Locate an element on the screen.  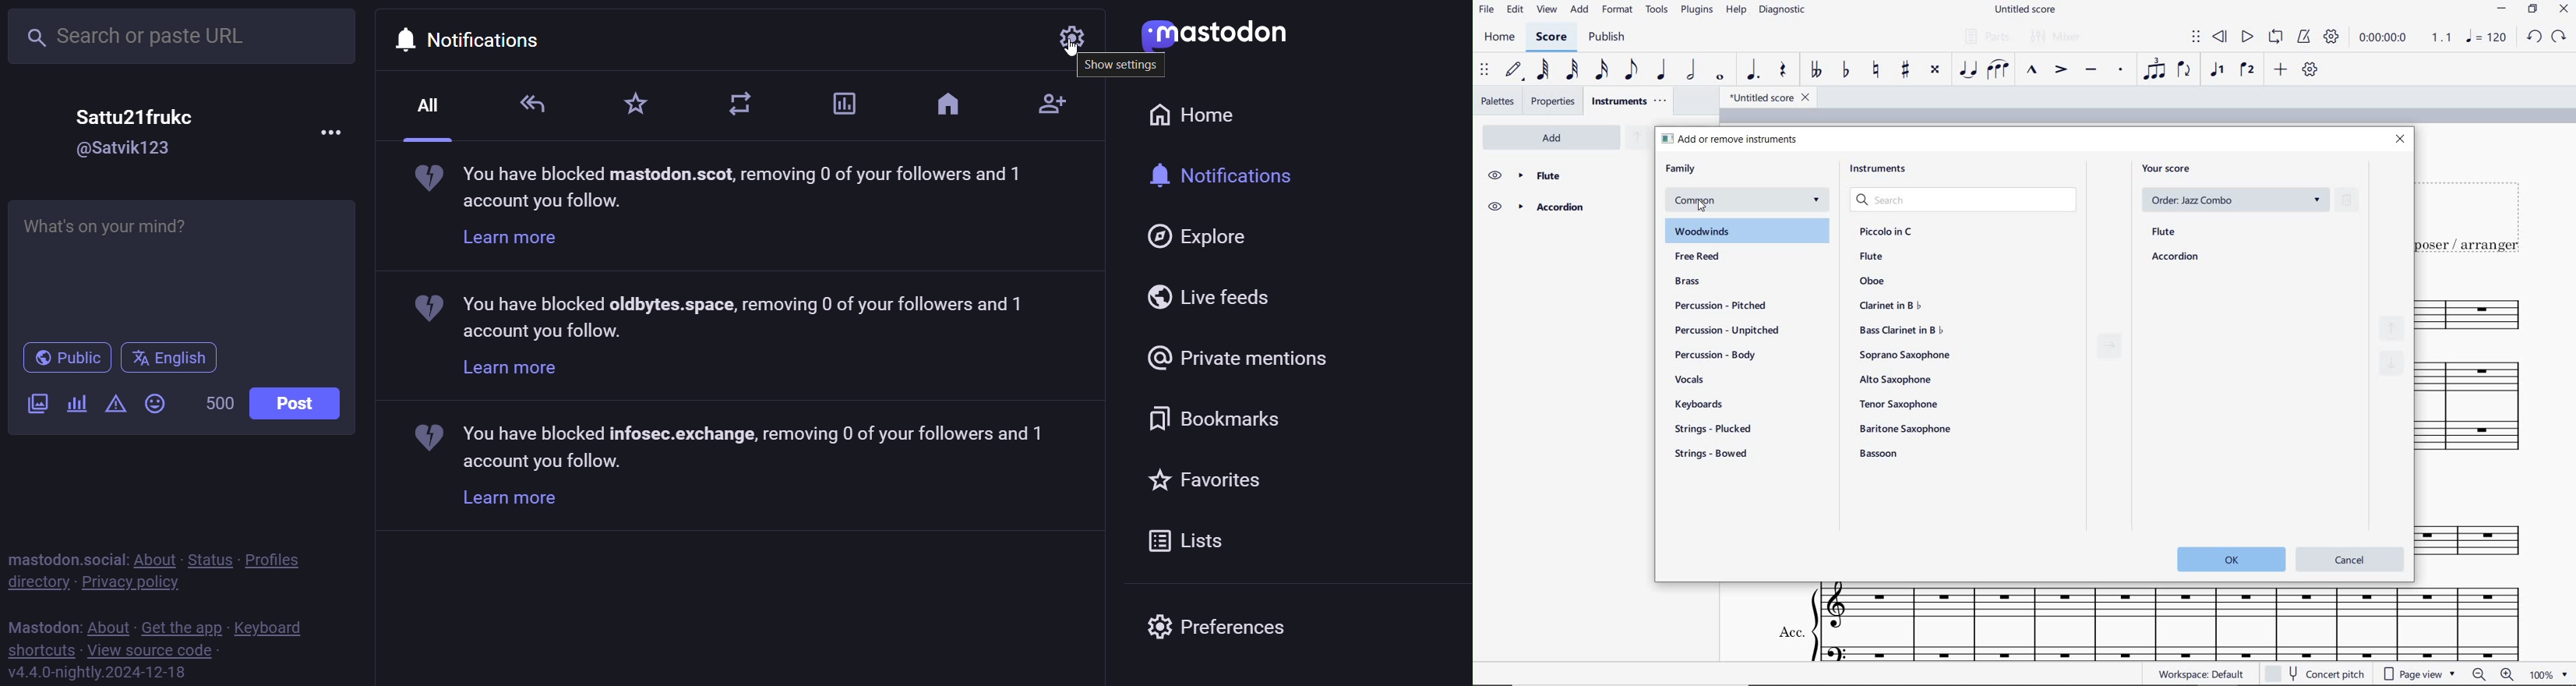
privacy policy is located at coordinates (139, 582).